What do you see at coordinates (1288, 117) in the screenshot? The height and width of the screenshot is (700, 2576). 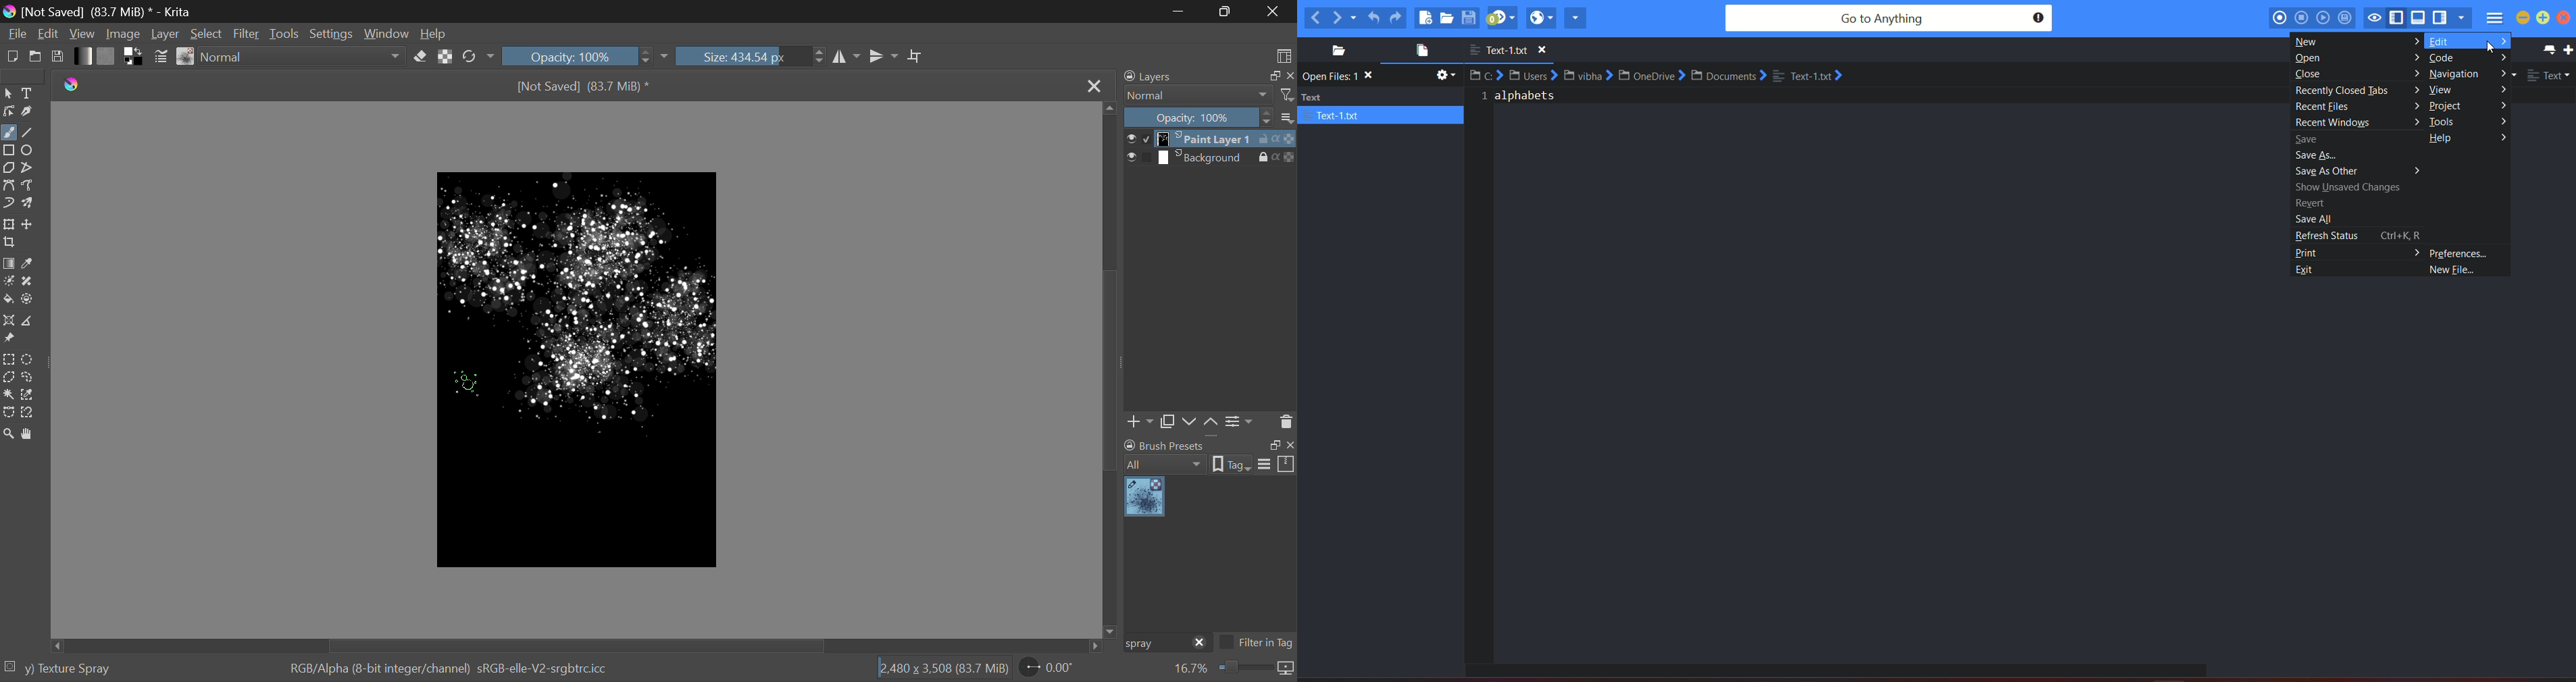 I see `more` at bounding box center [1288, 117].